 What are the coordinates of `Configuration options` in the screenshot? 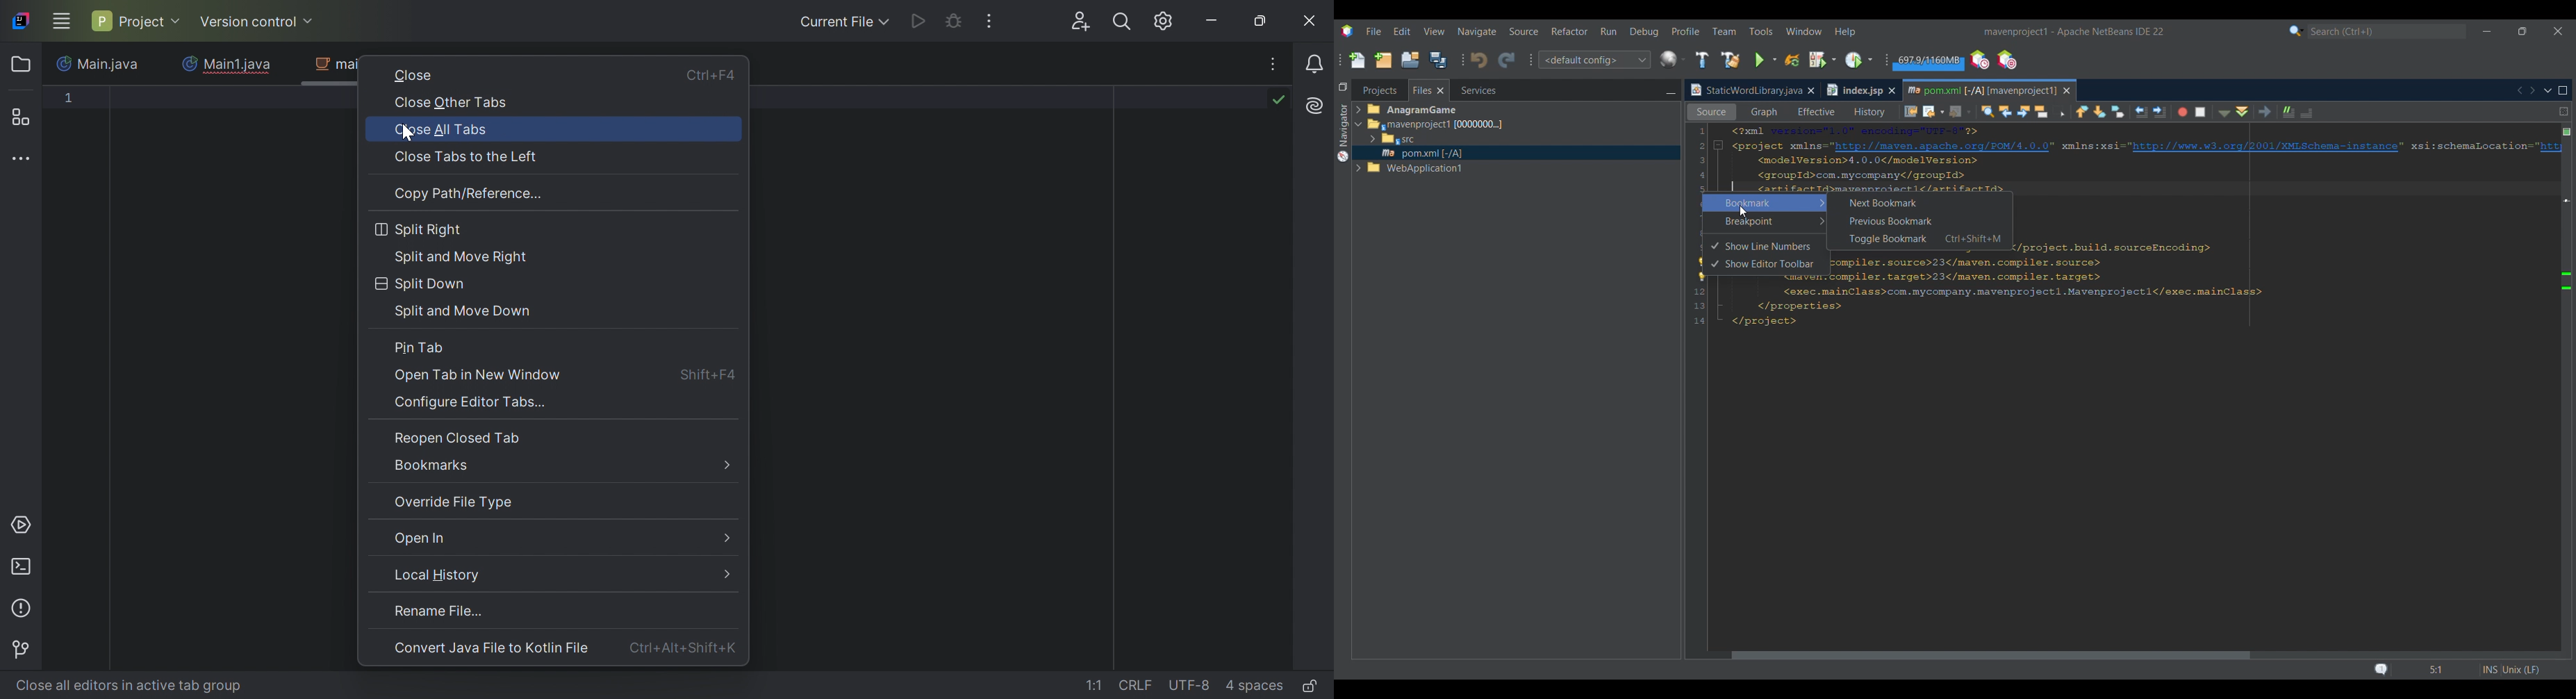 It's located at (1594, 60).